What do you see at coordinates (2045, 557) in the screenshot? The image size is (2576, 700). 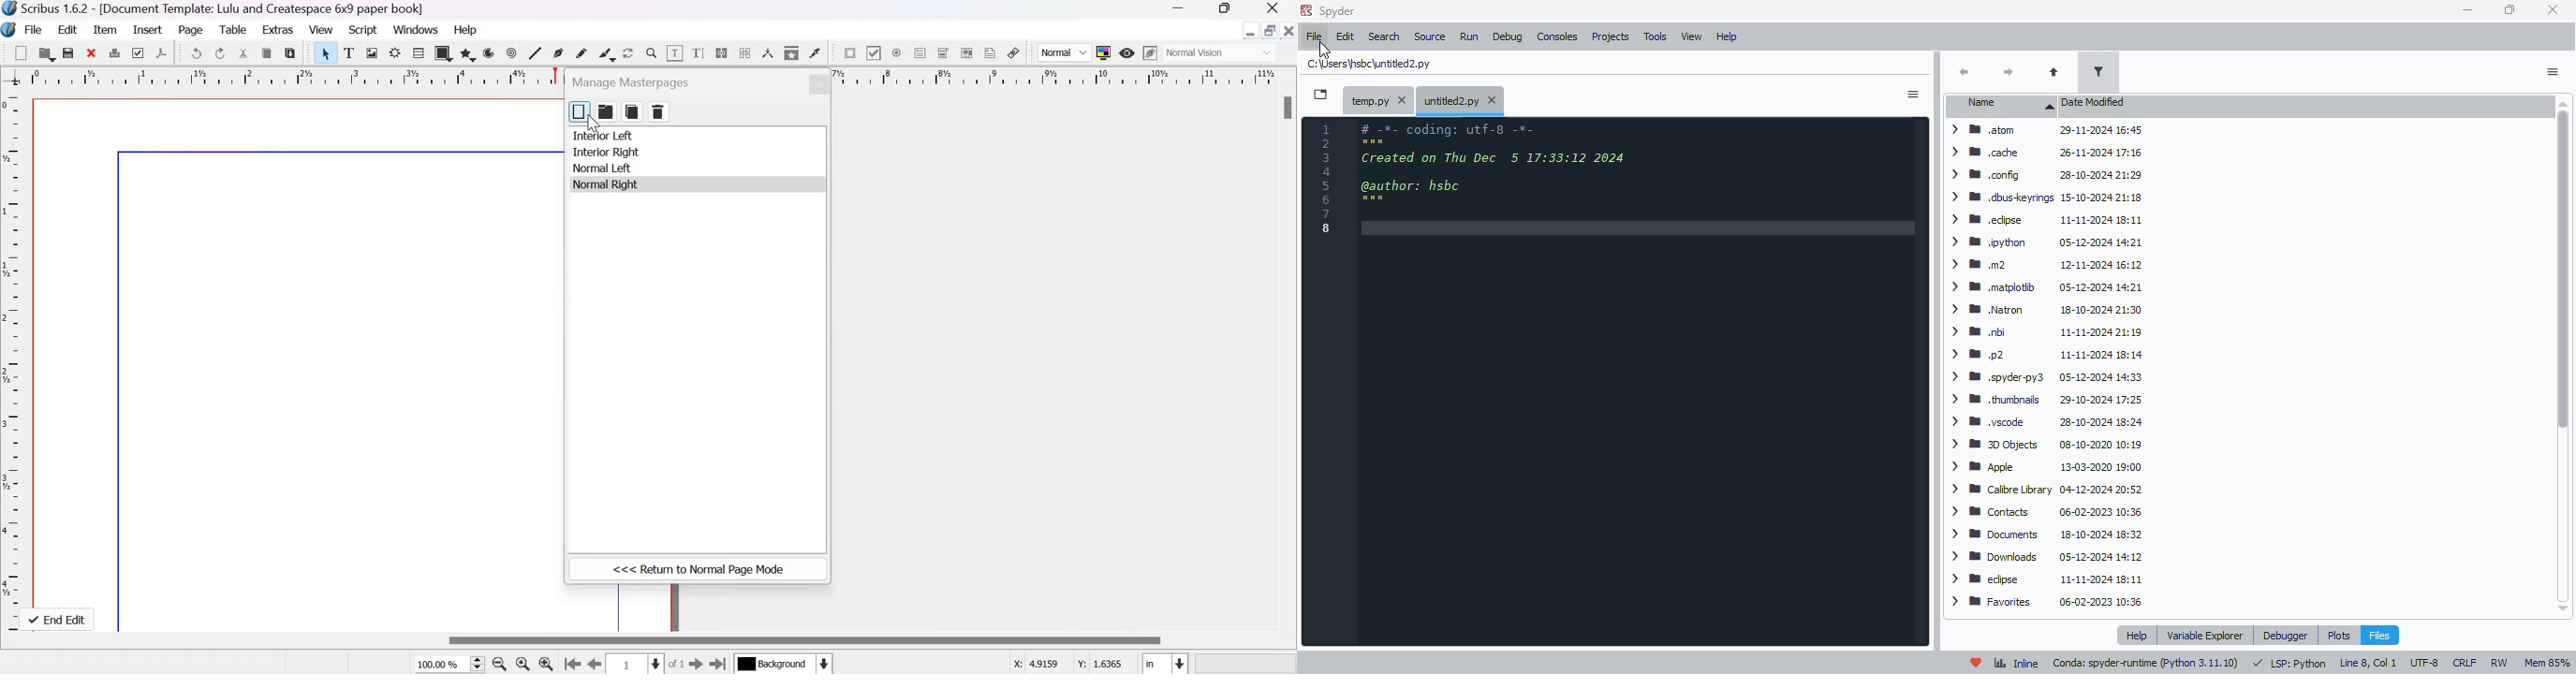 I see `> WM Downloads ~~ 05-12-2024 14:12` at bounding box center [2045, 557].